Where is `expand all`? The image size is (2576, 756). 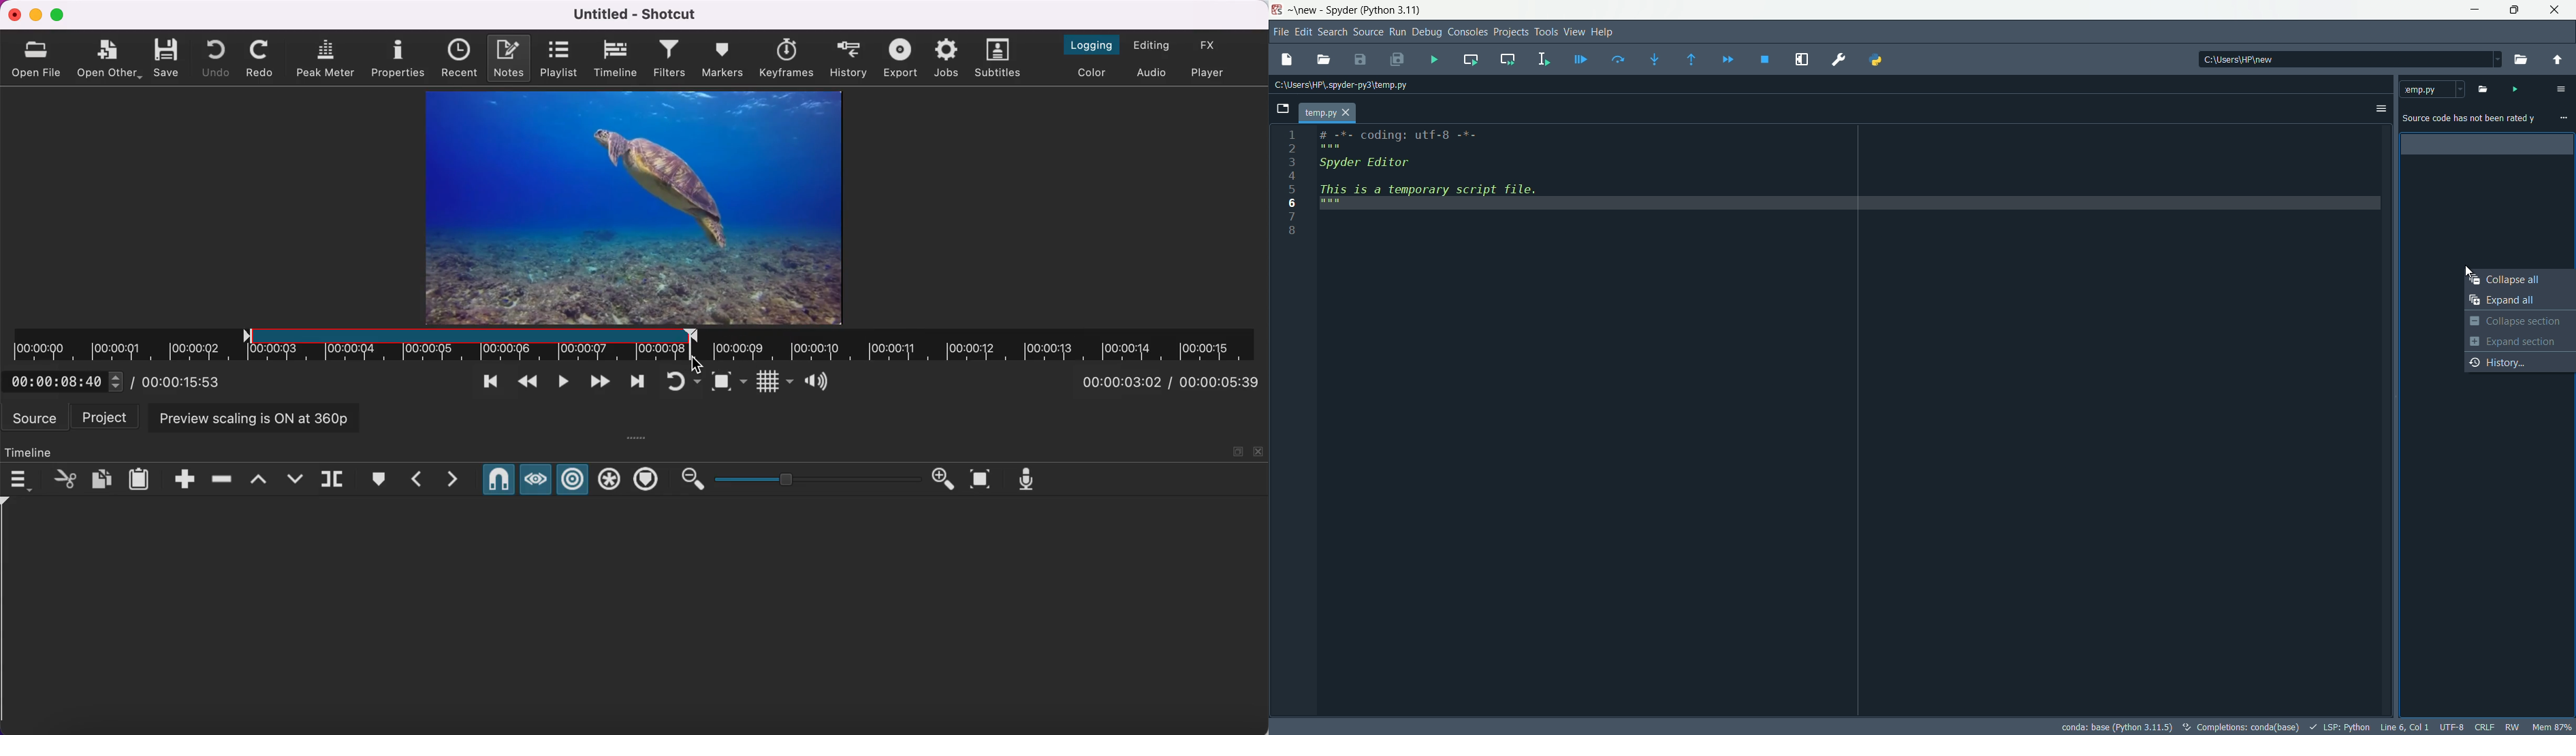
expand all is located at coordinates (2519, 301).